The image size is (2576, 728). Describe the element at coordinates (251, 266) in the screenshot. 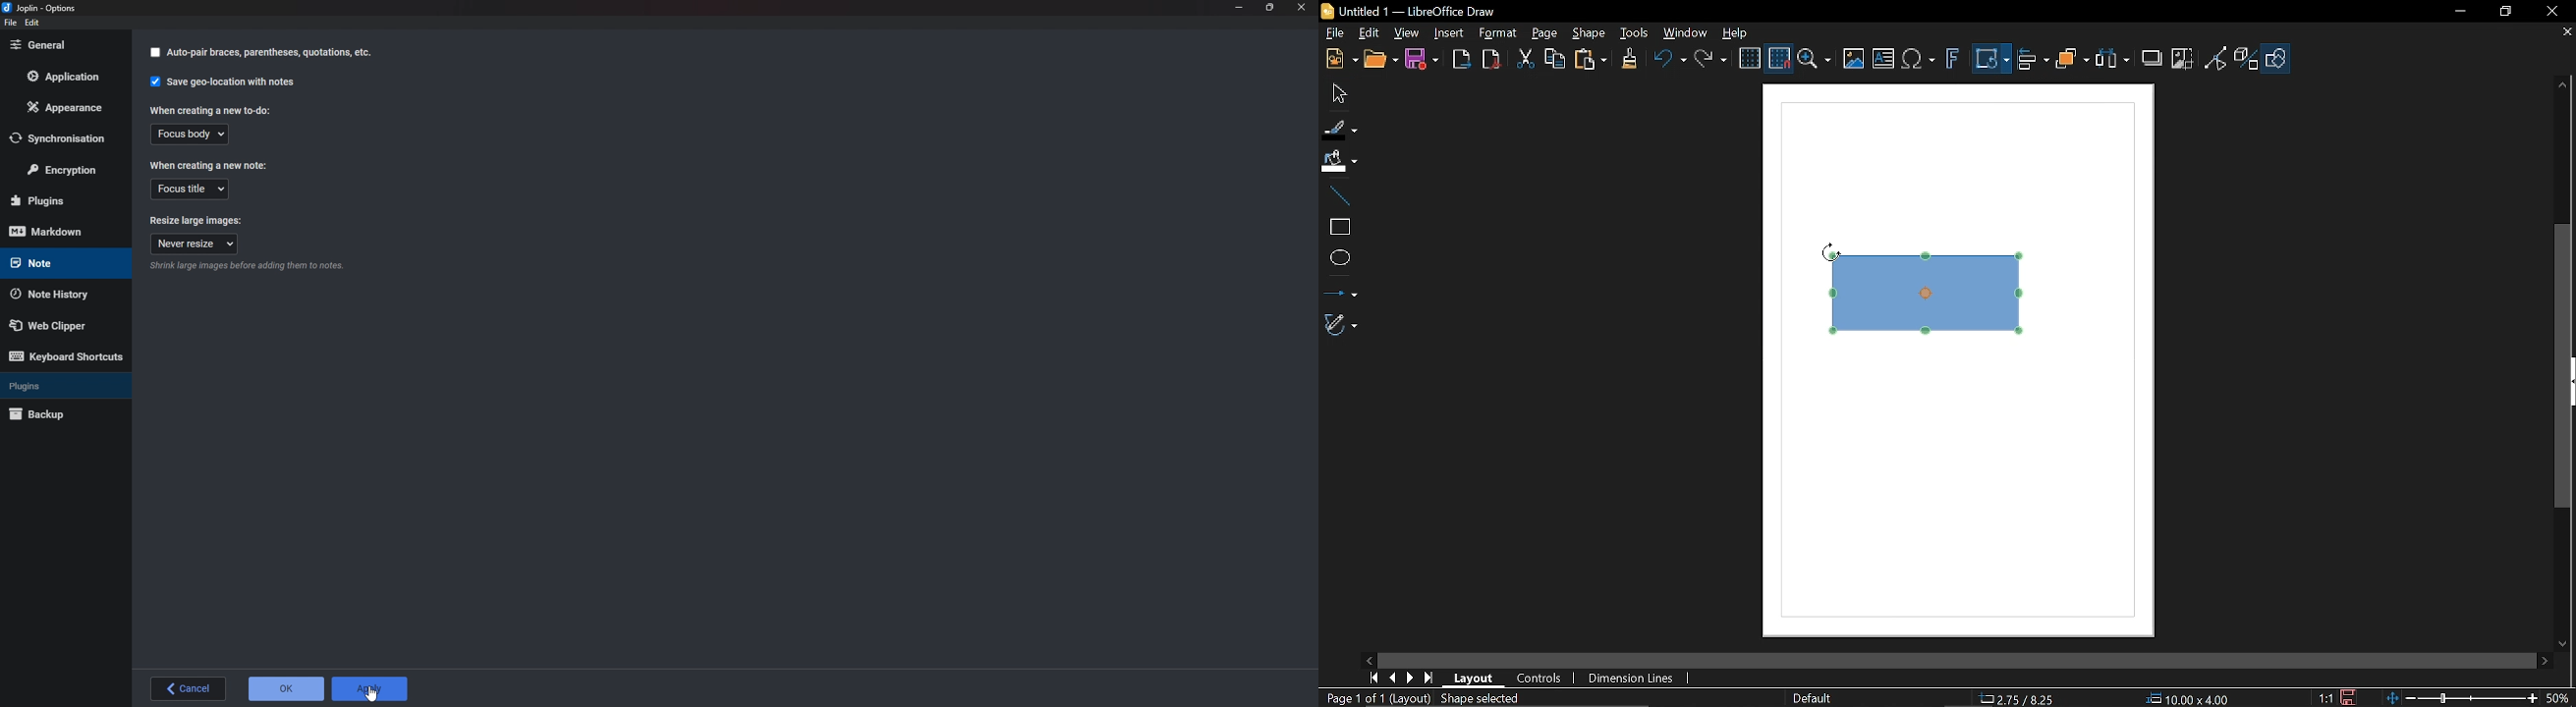

I see `info` at that location.